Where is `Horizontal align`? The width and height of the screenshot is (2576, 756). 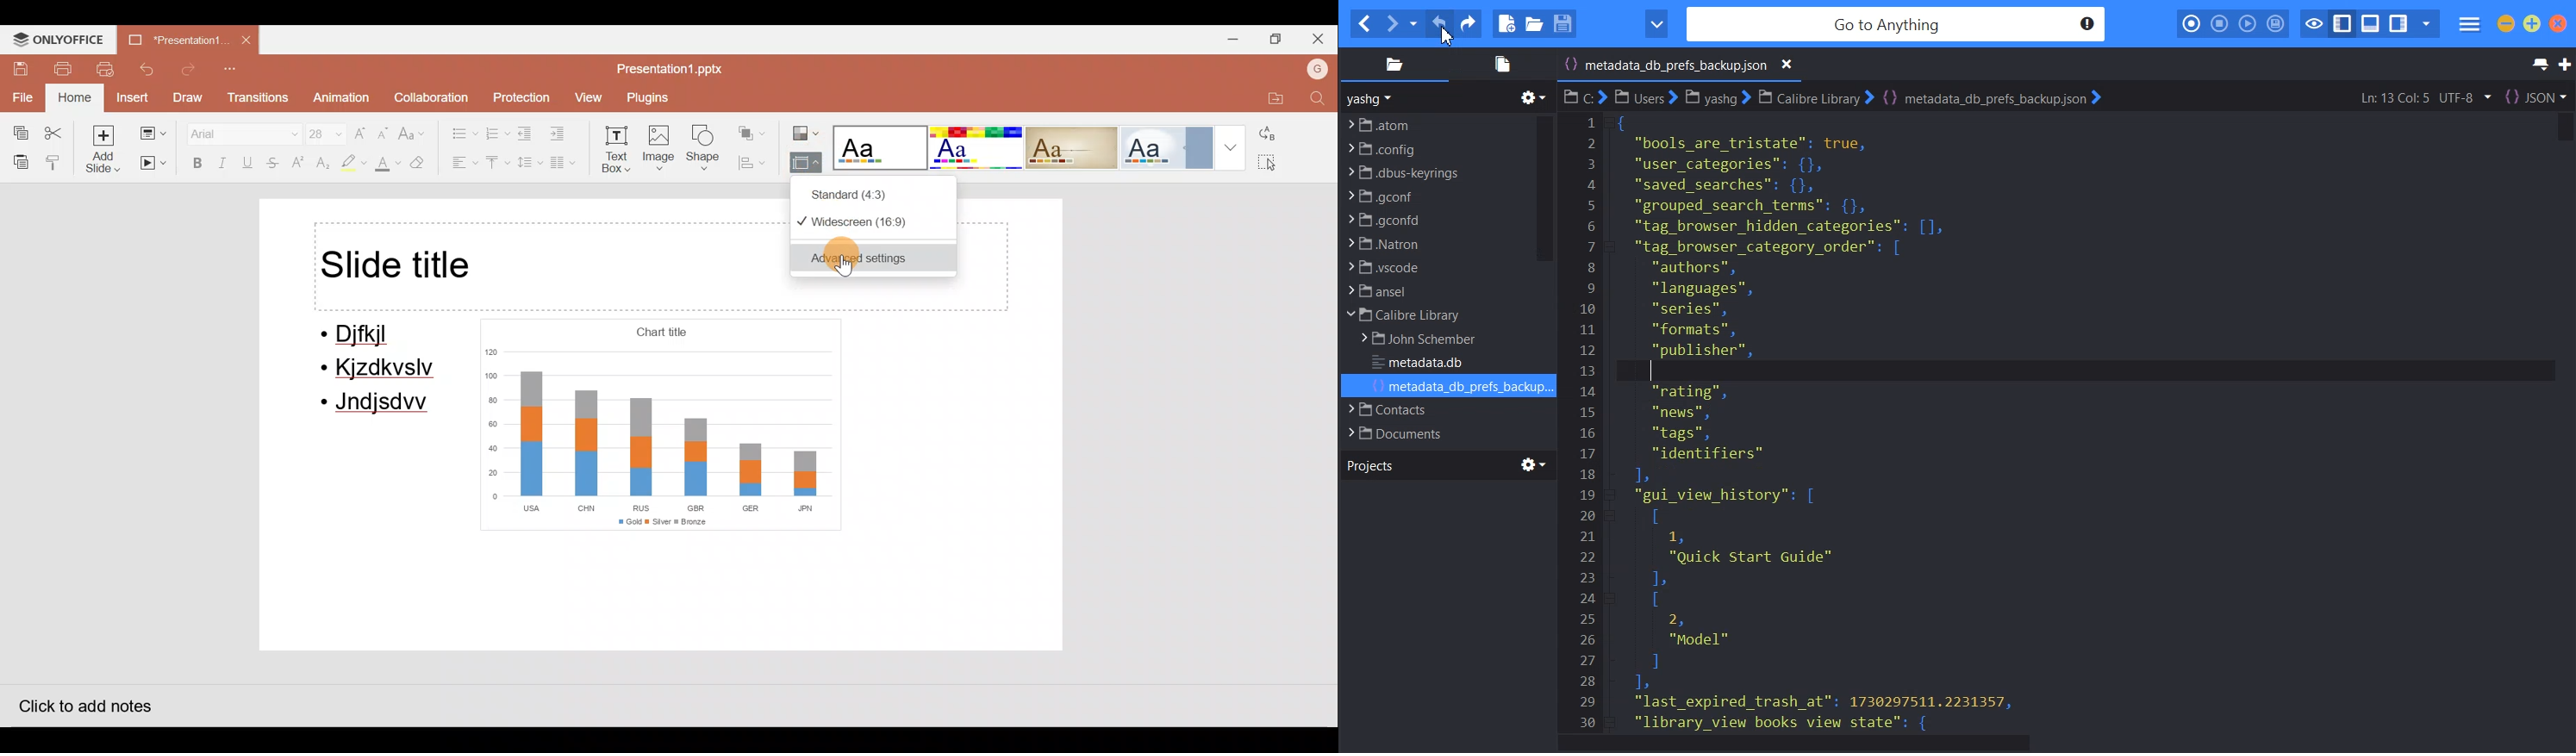 Horizontal align is located at coordinates (461, 164).